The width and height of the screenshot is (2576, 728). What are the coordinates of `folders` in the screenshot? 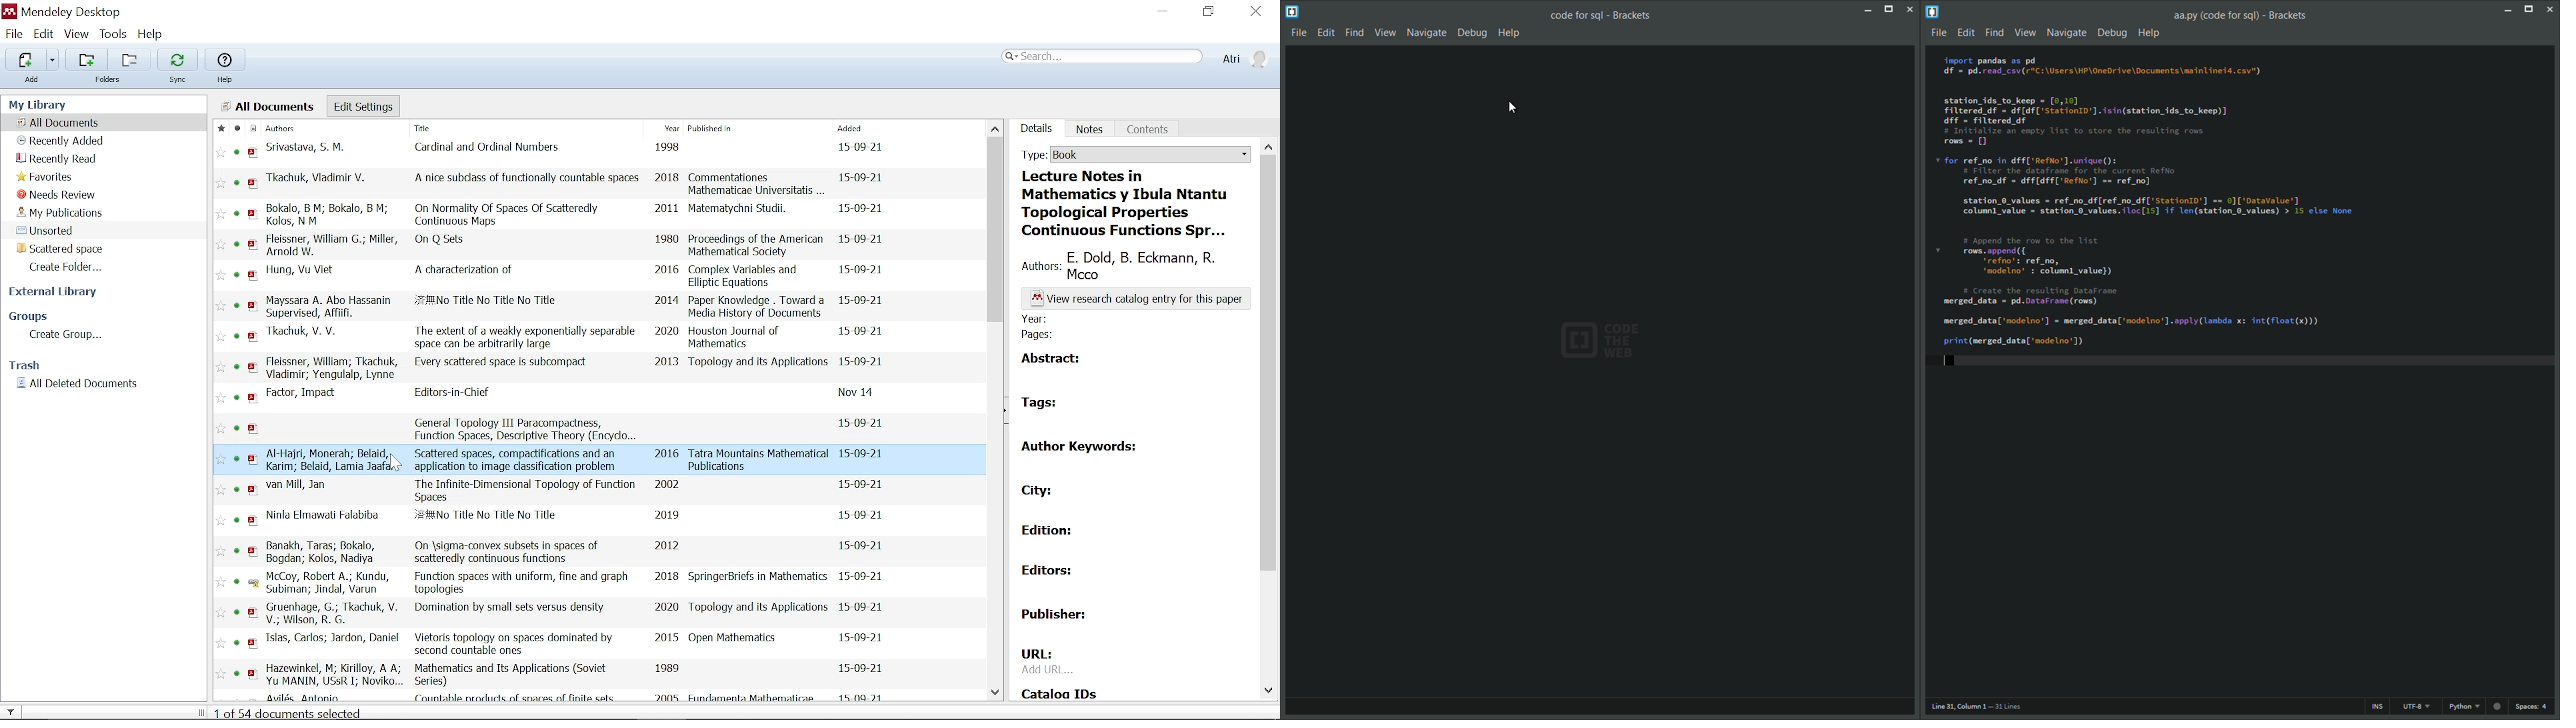 It's located at (112, 81).